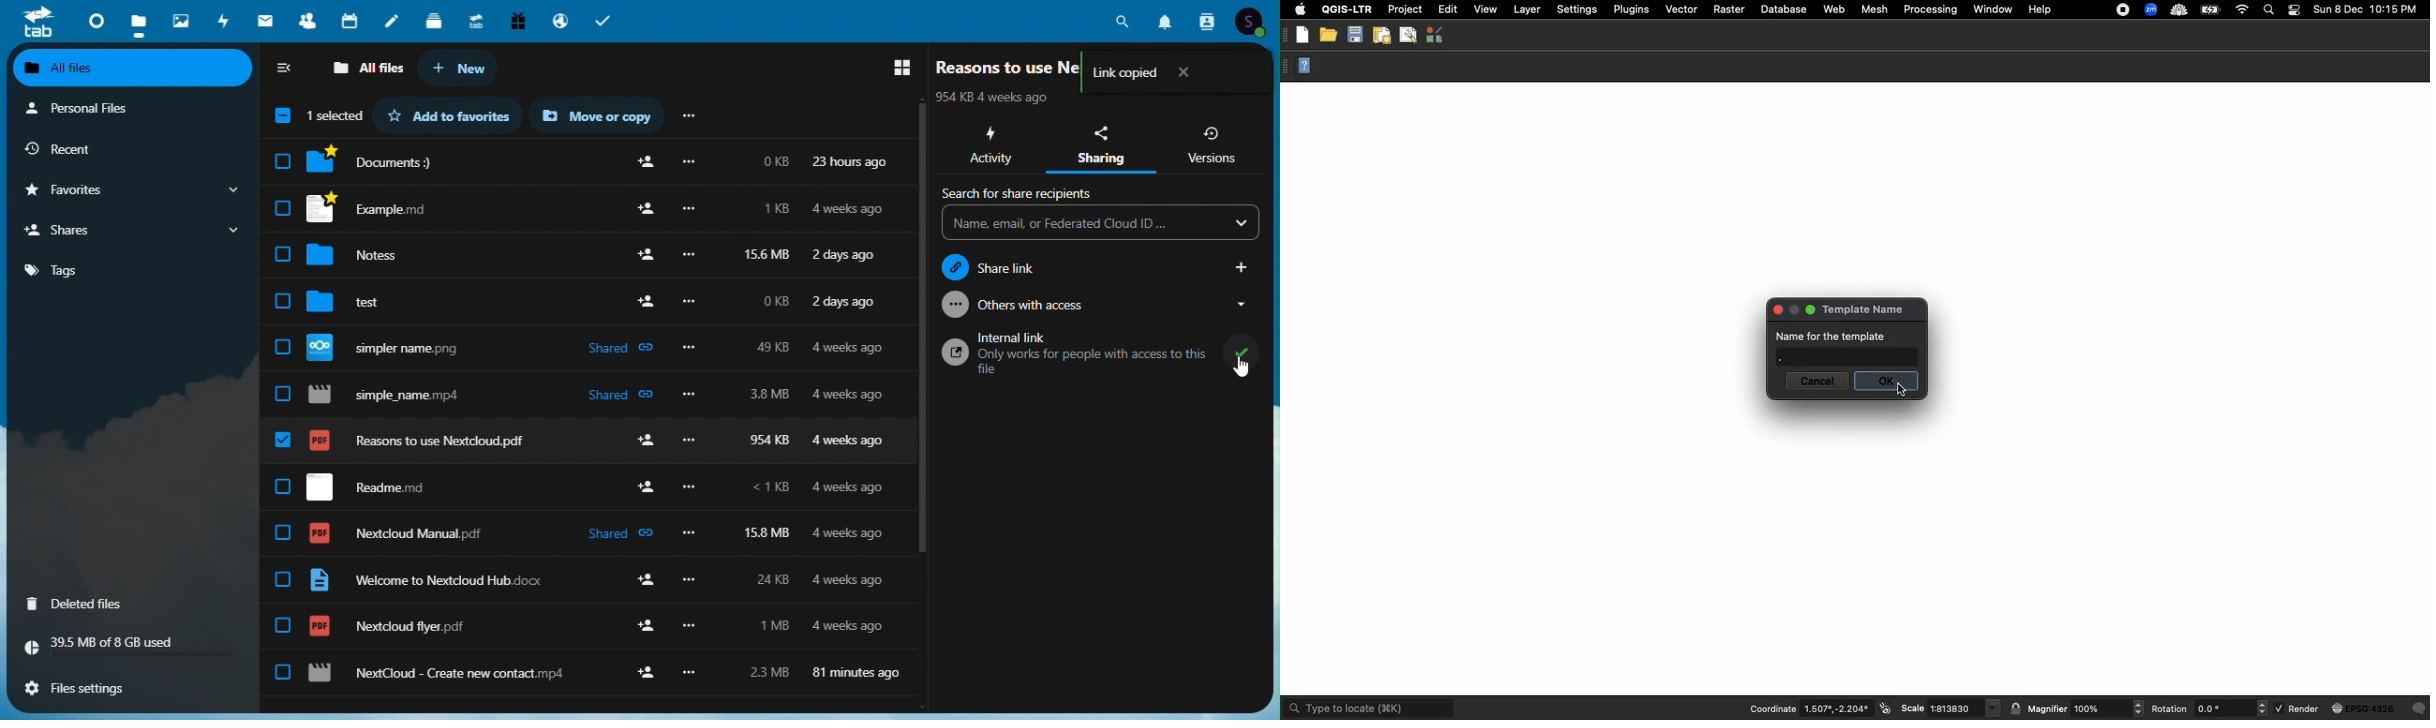  I want to click on Calendar, so click(350, 22).